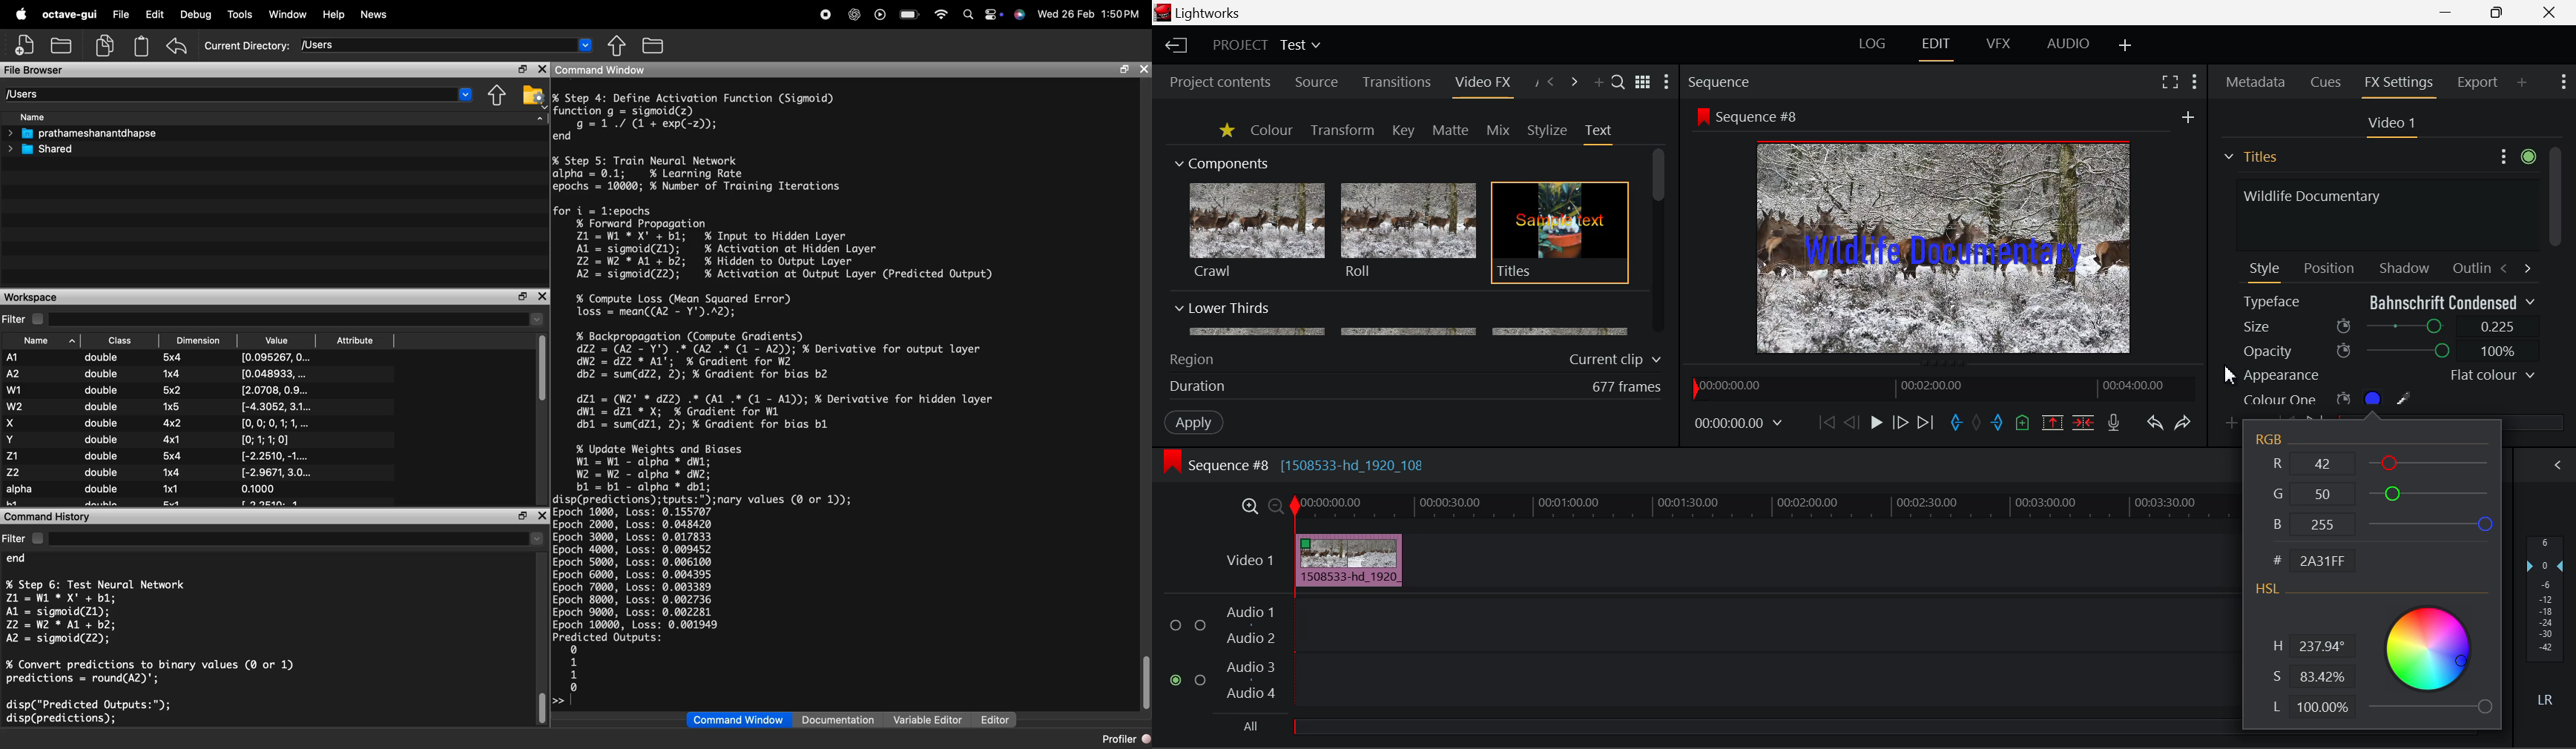  Describe the element at coordinates (1763, 117) in the screenshot. I see `Sequence #8` at that location.